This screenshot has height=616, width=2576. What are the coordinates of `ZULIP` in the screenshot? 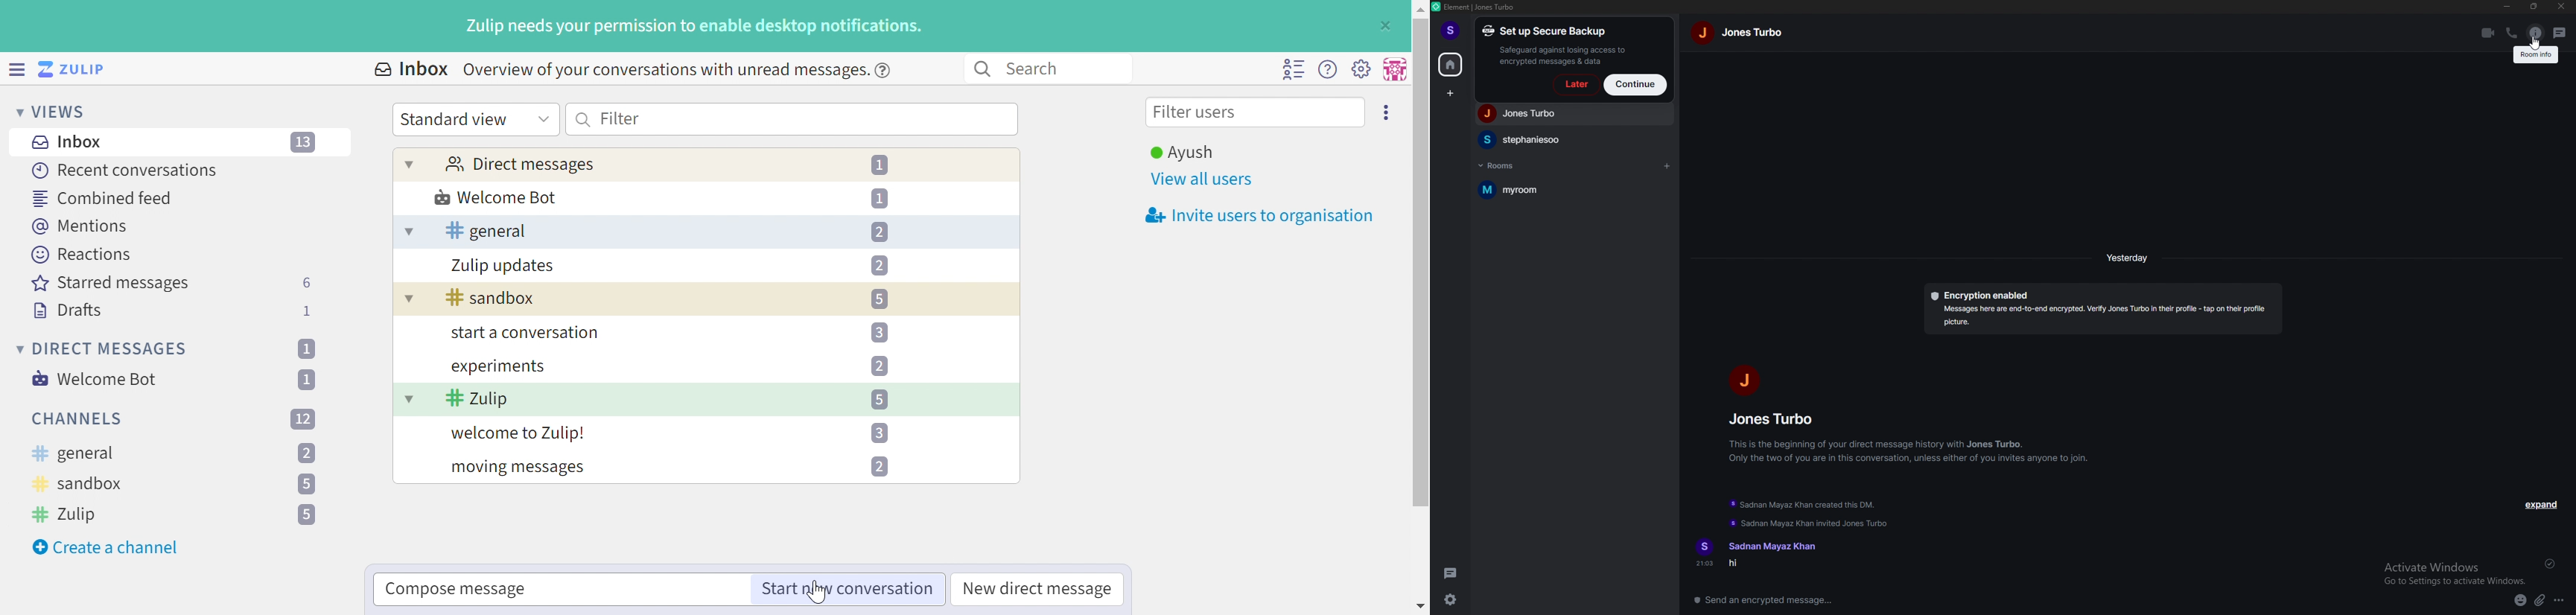 It's located at (81, 70).